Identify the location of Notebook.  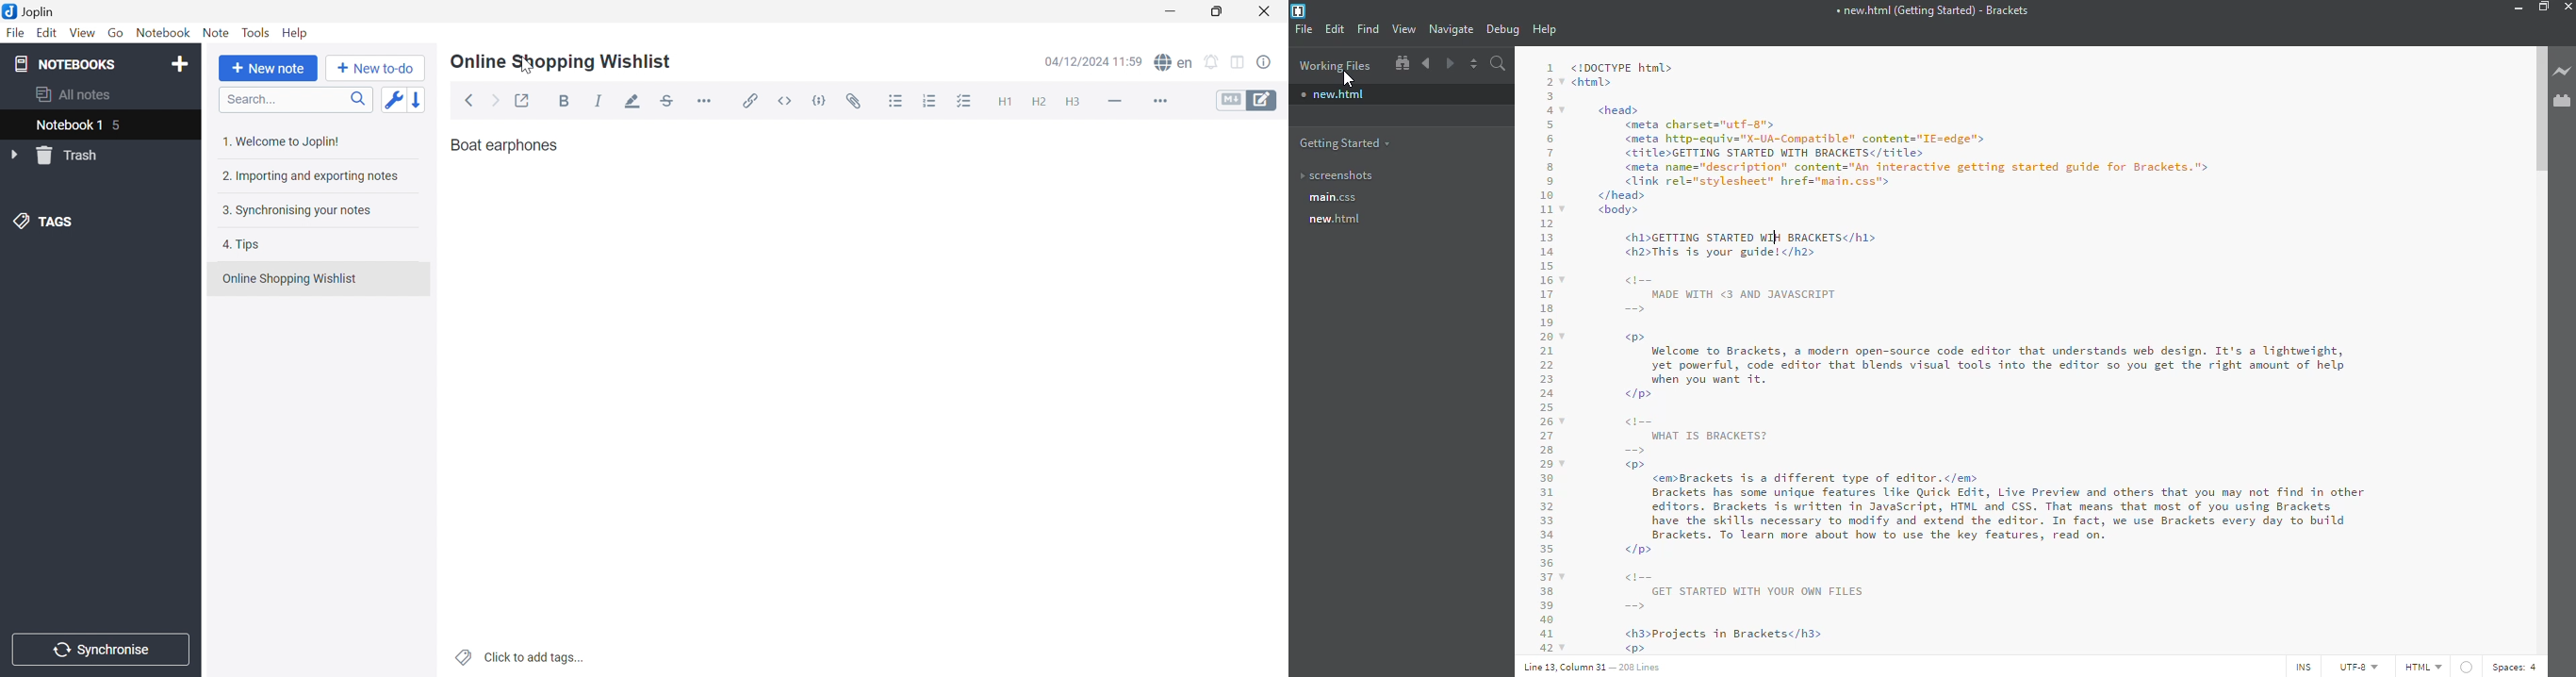
(163, 32).